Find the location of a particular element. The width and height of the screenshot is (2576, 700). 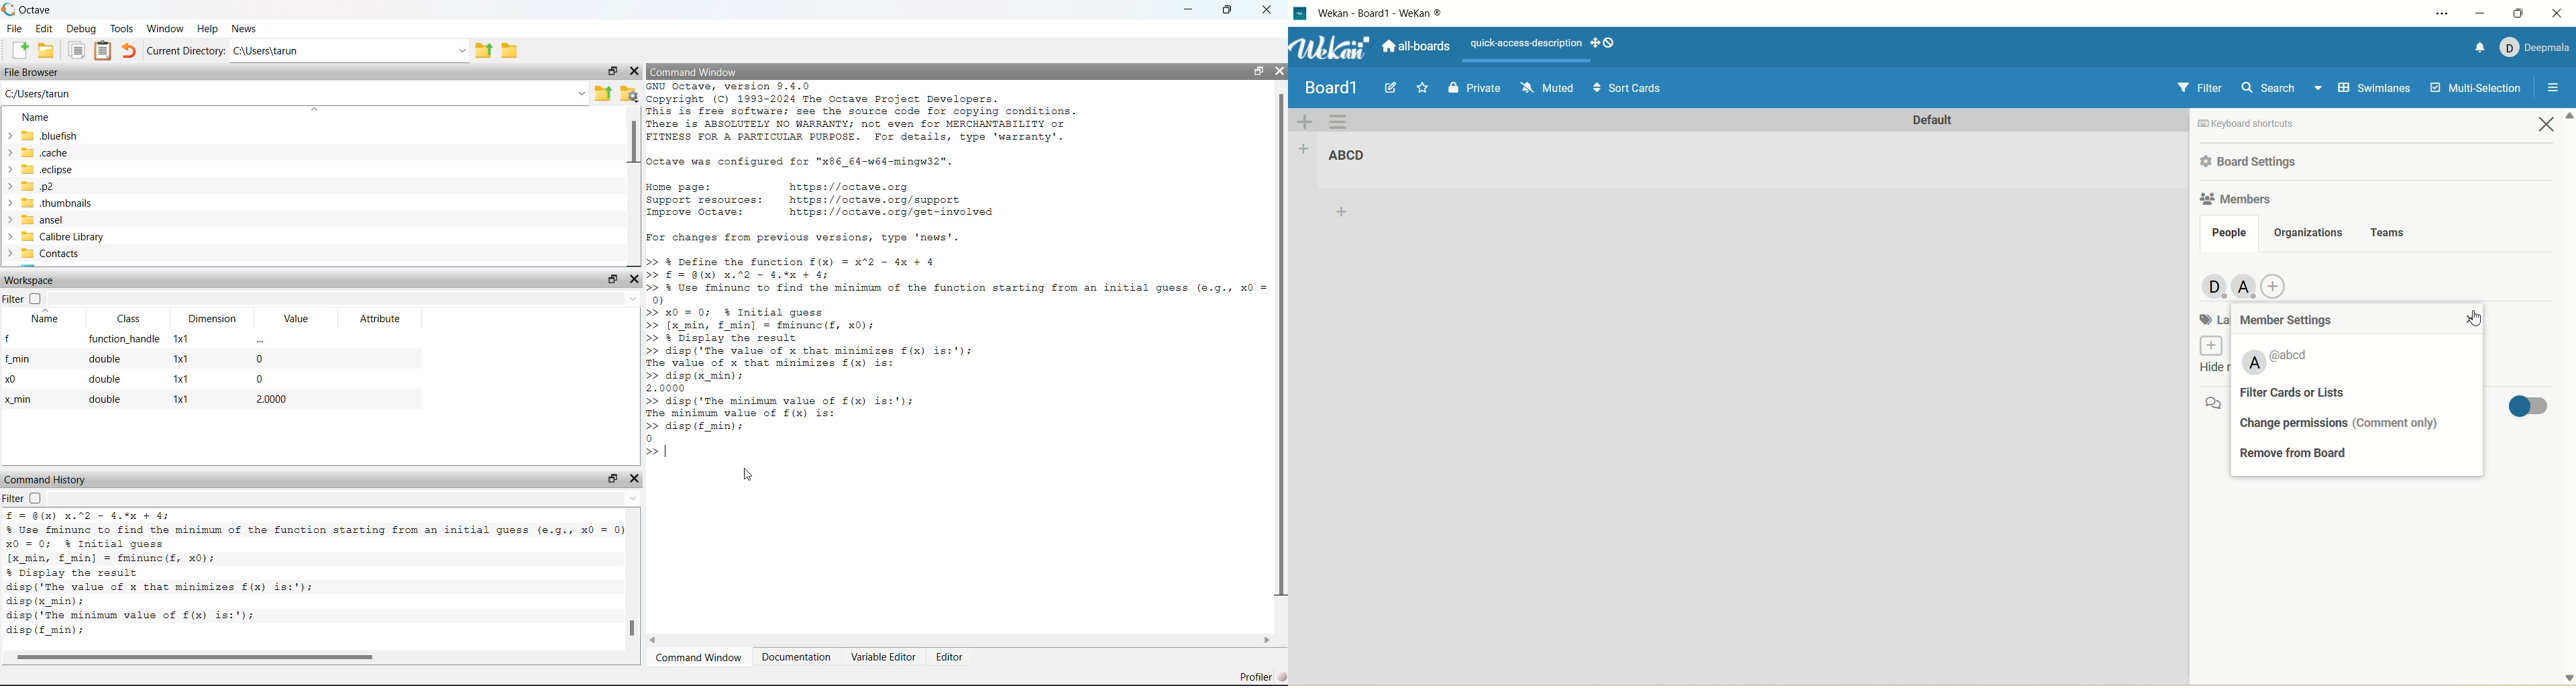

comment is located at coordinates (2212, 403).